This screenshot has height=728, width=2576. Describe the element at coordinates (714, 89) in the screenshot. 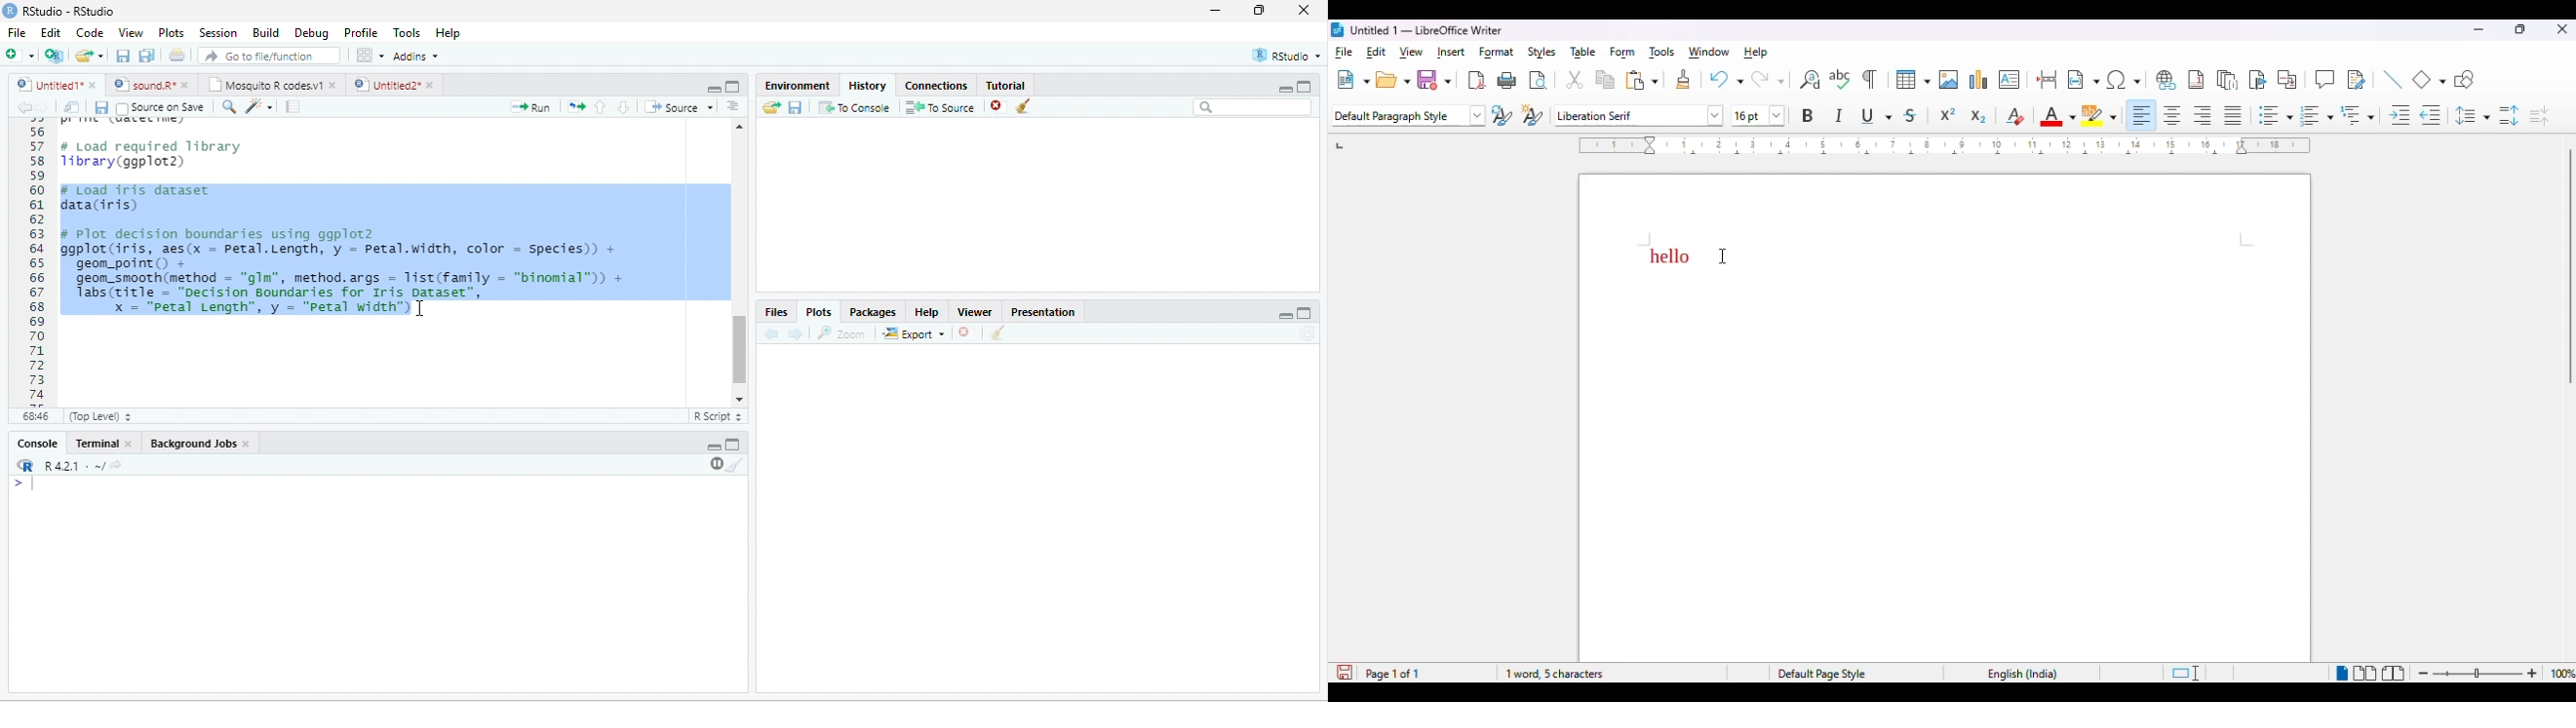

I see `minimize` at that location.